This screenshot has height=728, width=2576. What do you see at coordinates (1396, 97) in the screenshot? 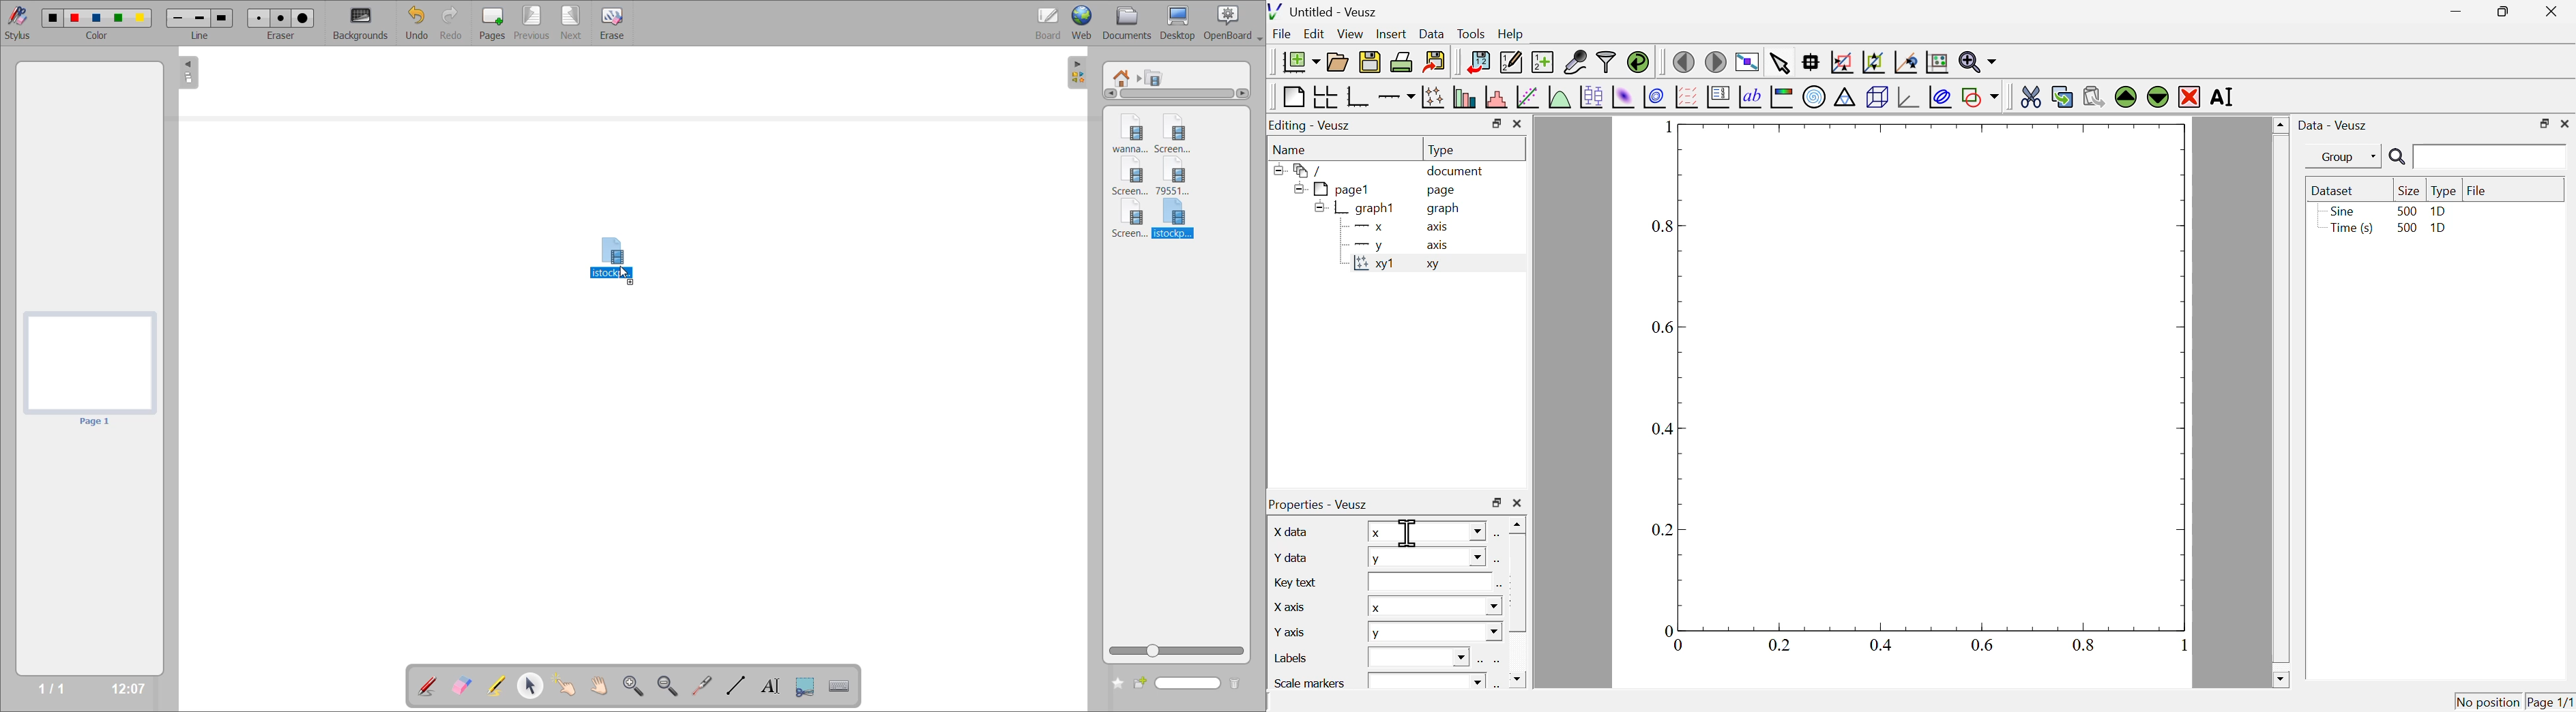
I see `add an axis to the plot` at bounding box center [1396, 97].